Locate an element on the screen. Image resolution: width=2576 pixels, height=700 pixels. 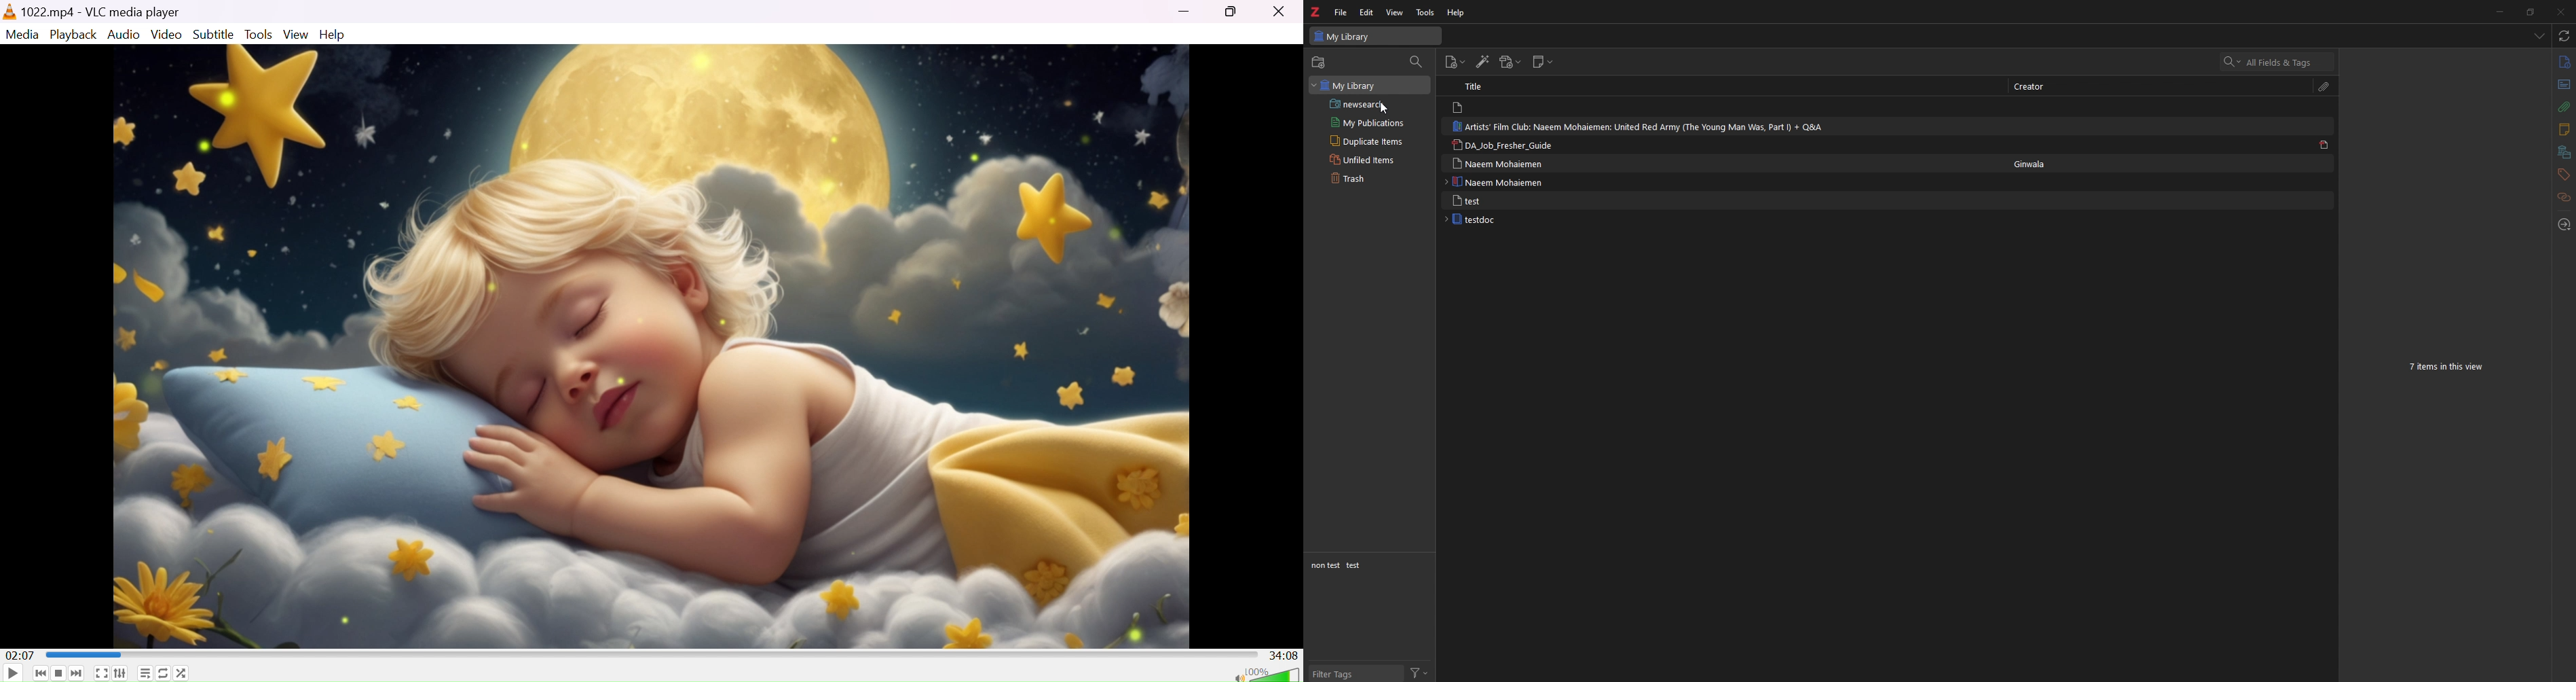
Previous media in the playlist, skip backward when held is located at coordinates (41, 673).